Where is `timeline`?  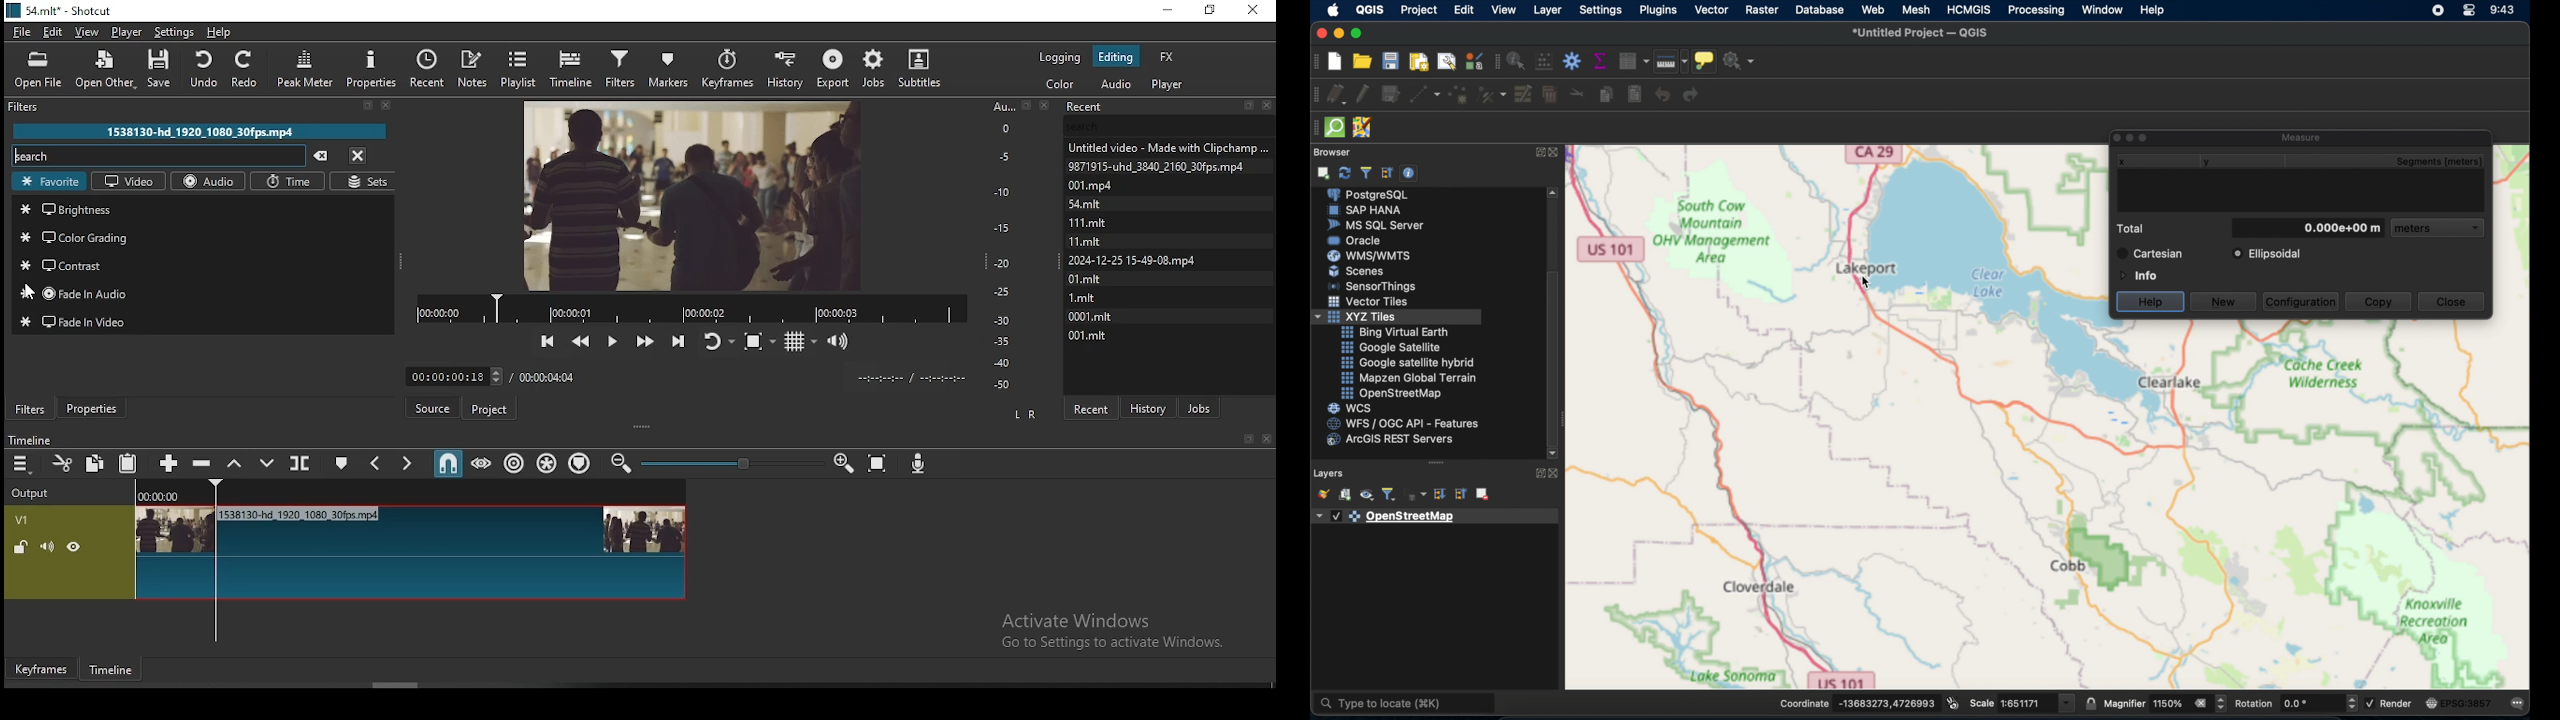 timeline is located at coordinates (28, 439).